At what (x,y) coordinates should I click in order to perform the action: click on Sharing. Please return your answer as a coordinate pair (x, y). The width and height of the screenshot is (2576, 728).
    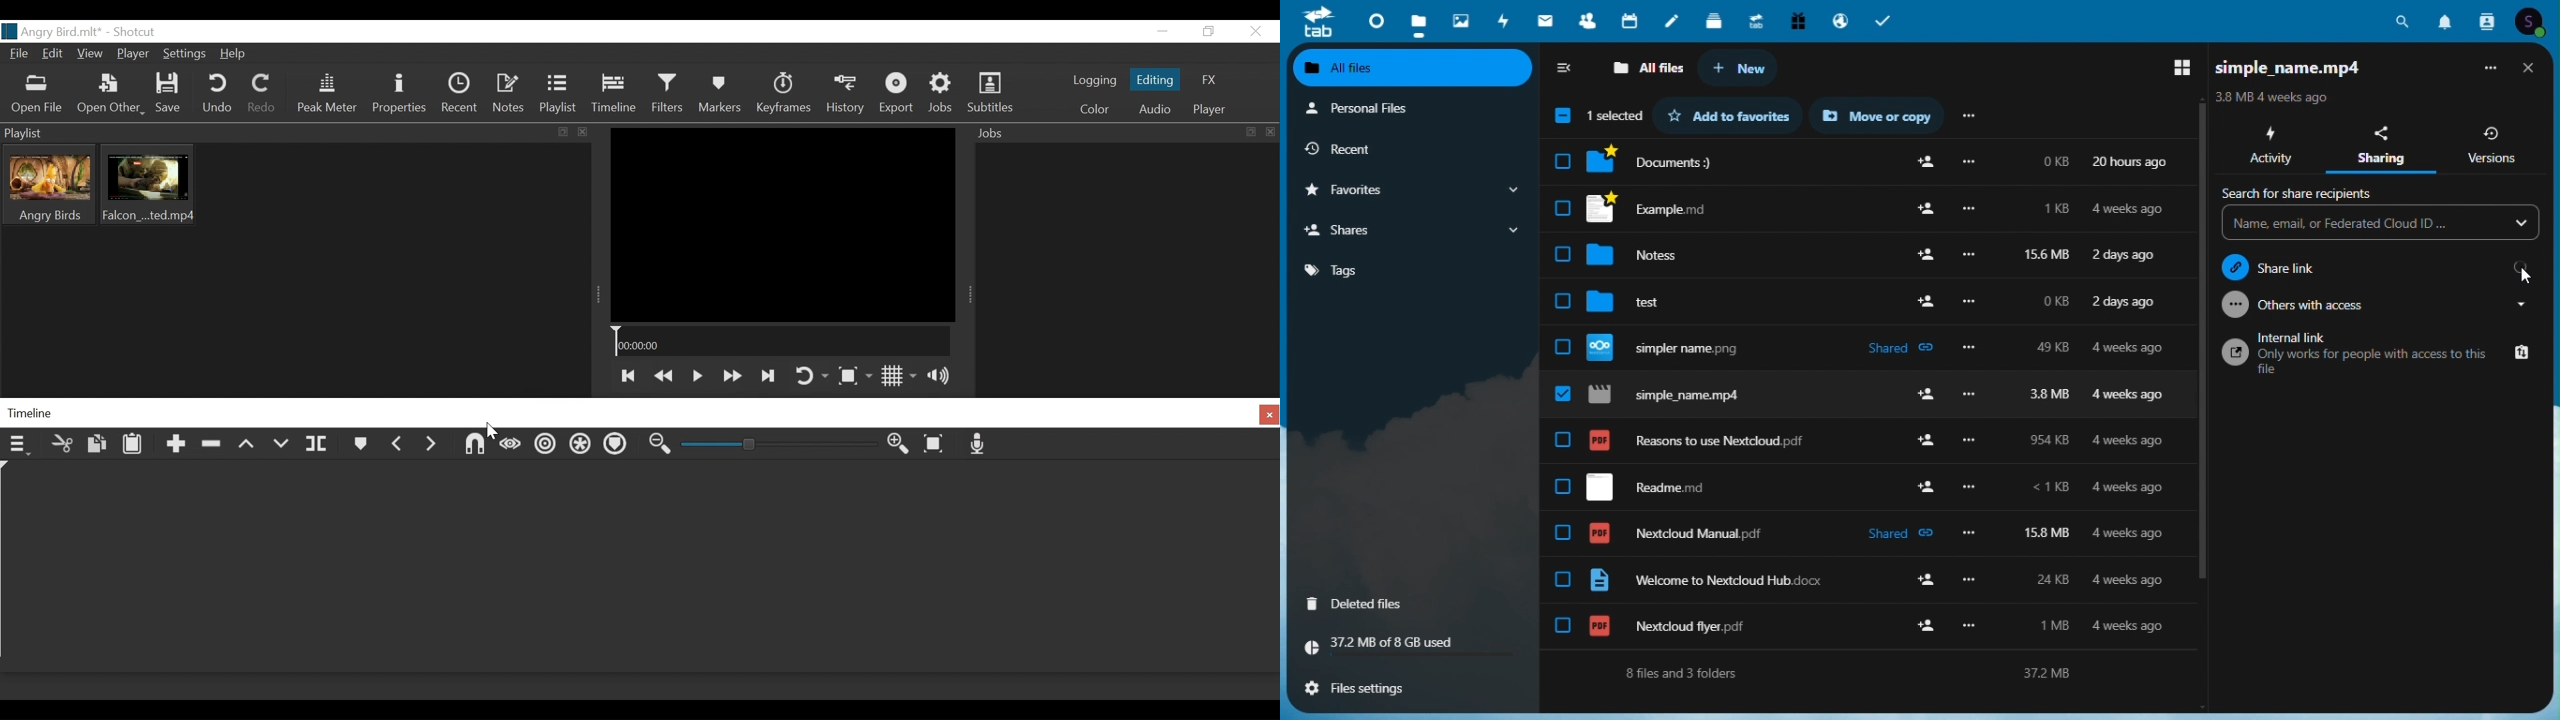
    Looking at the image, I should click on (2381, 149).